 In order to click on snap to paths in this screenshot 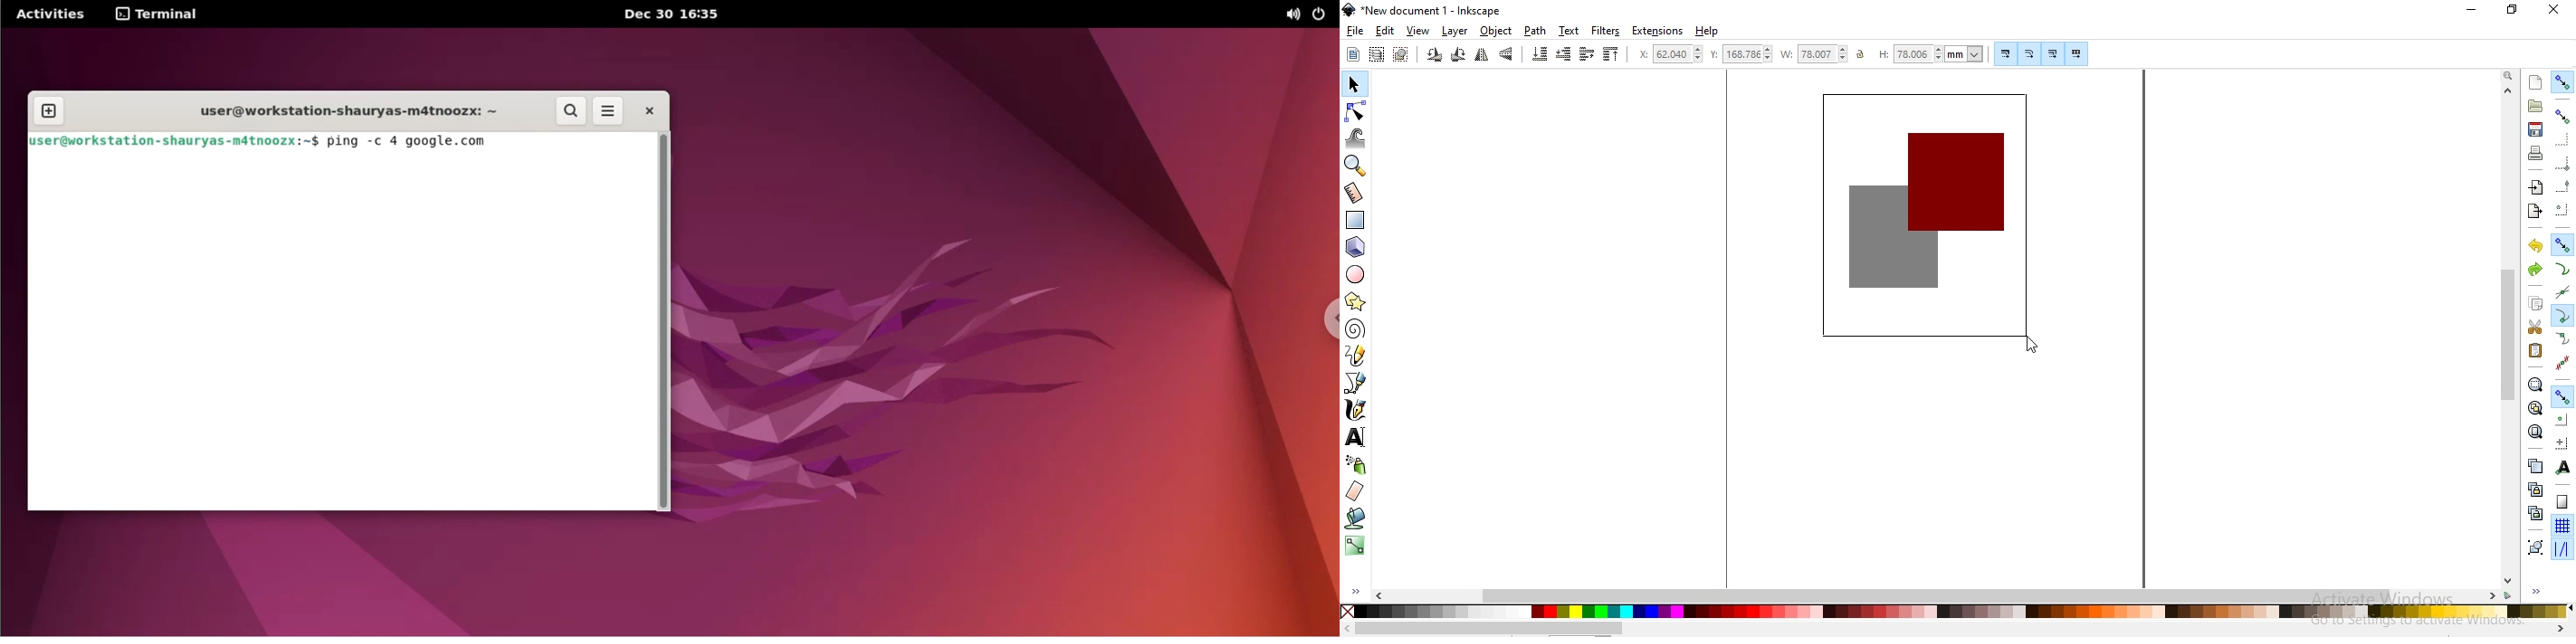, I will do `click(2562, 270)`.